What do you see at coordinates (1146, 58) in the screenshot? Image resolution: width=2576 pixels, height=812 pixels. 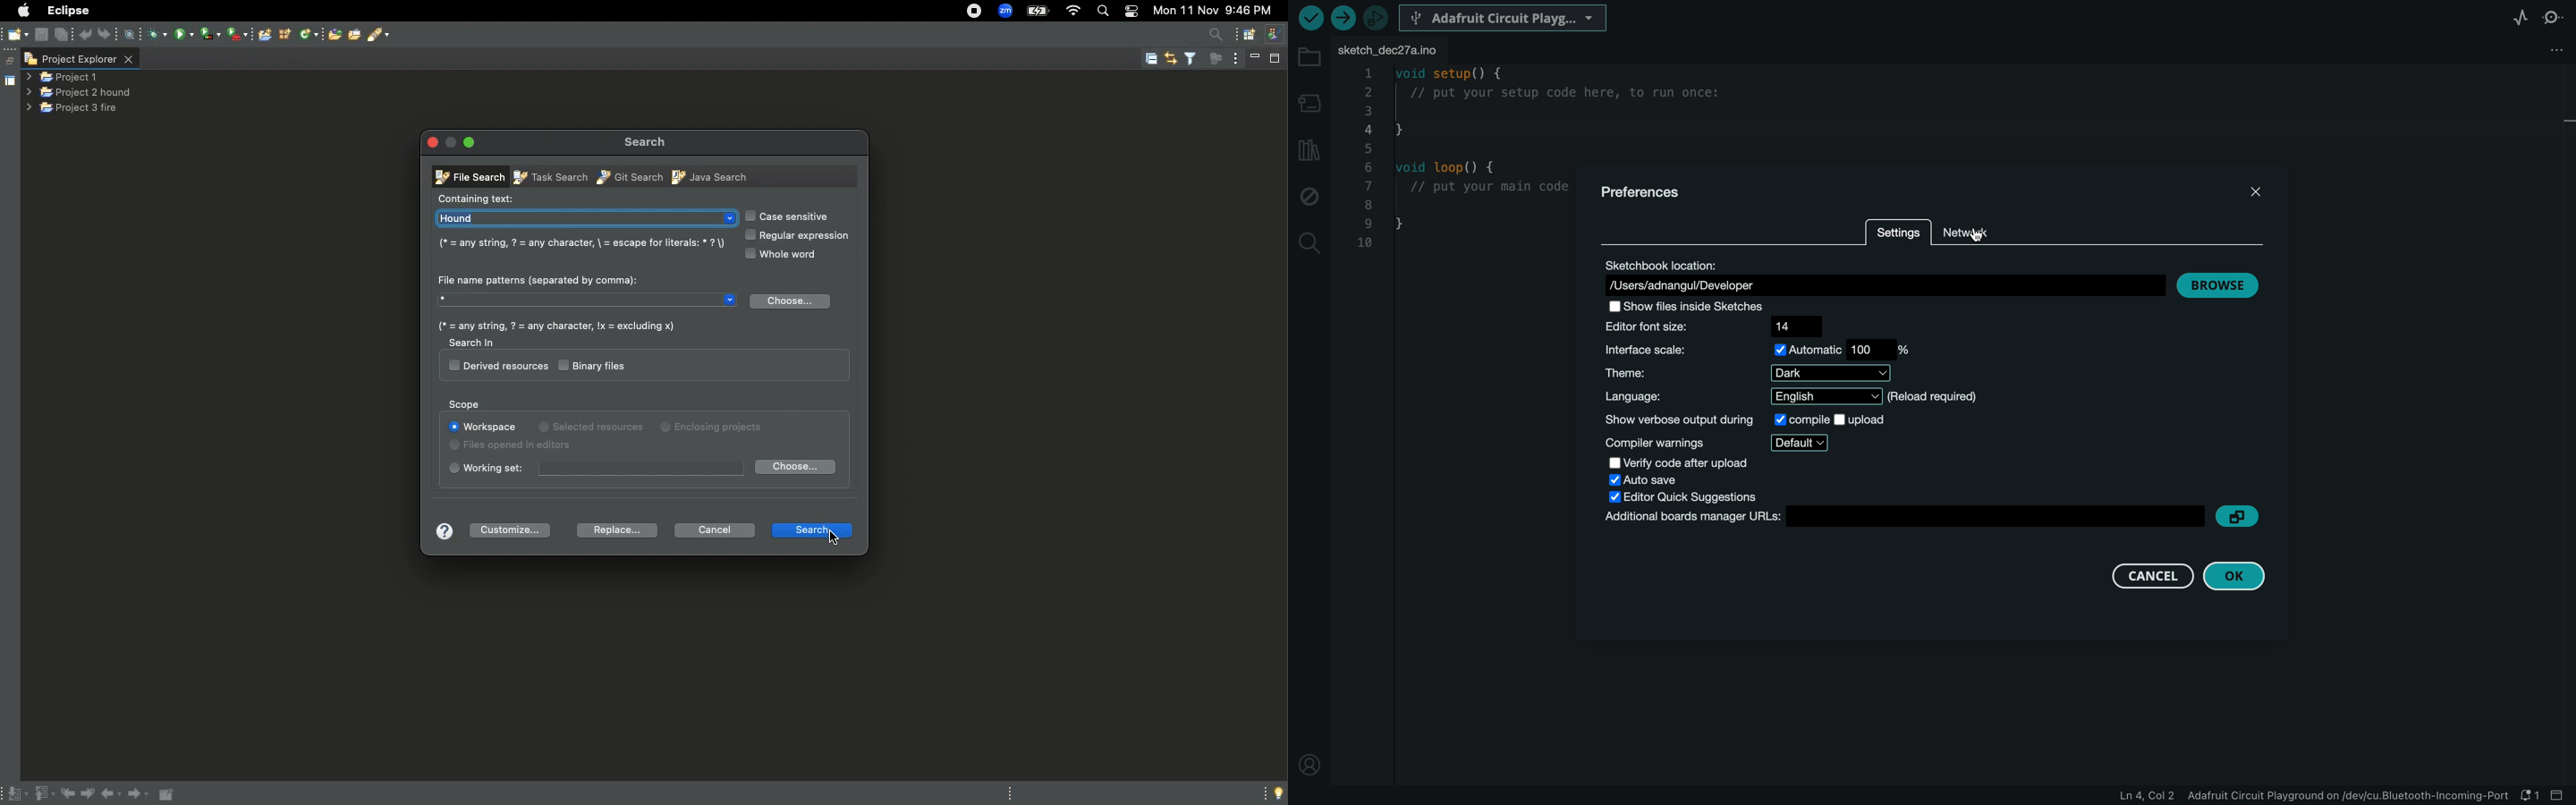 I see `collapse all` at bounding box center [1146, 58].